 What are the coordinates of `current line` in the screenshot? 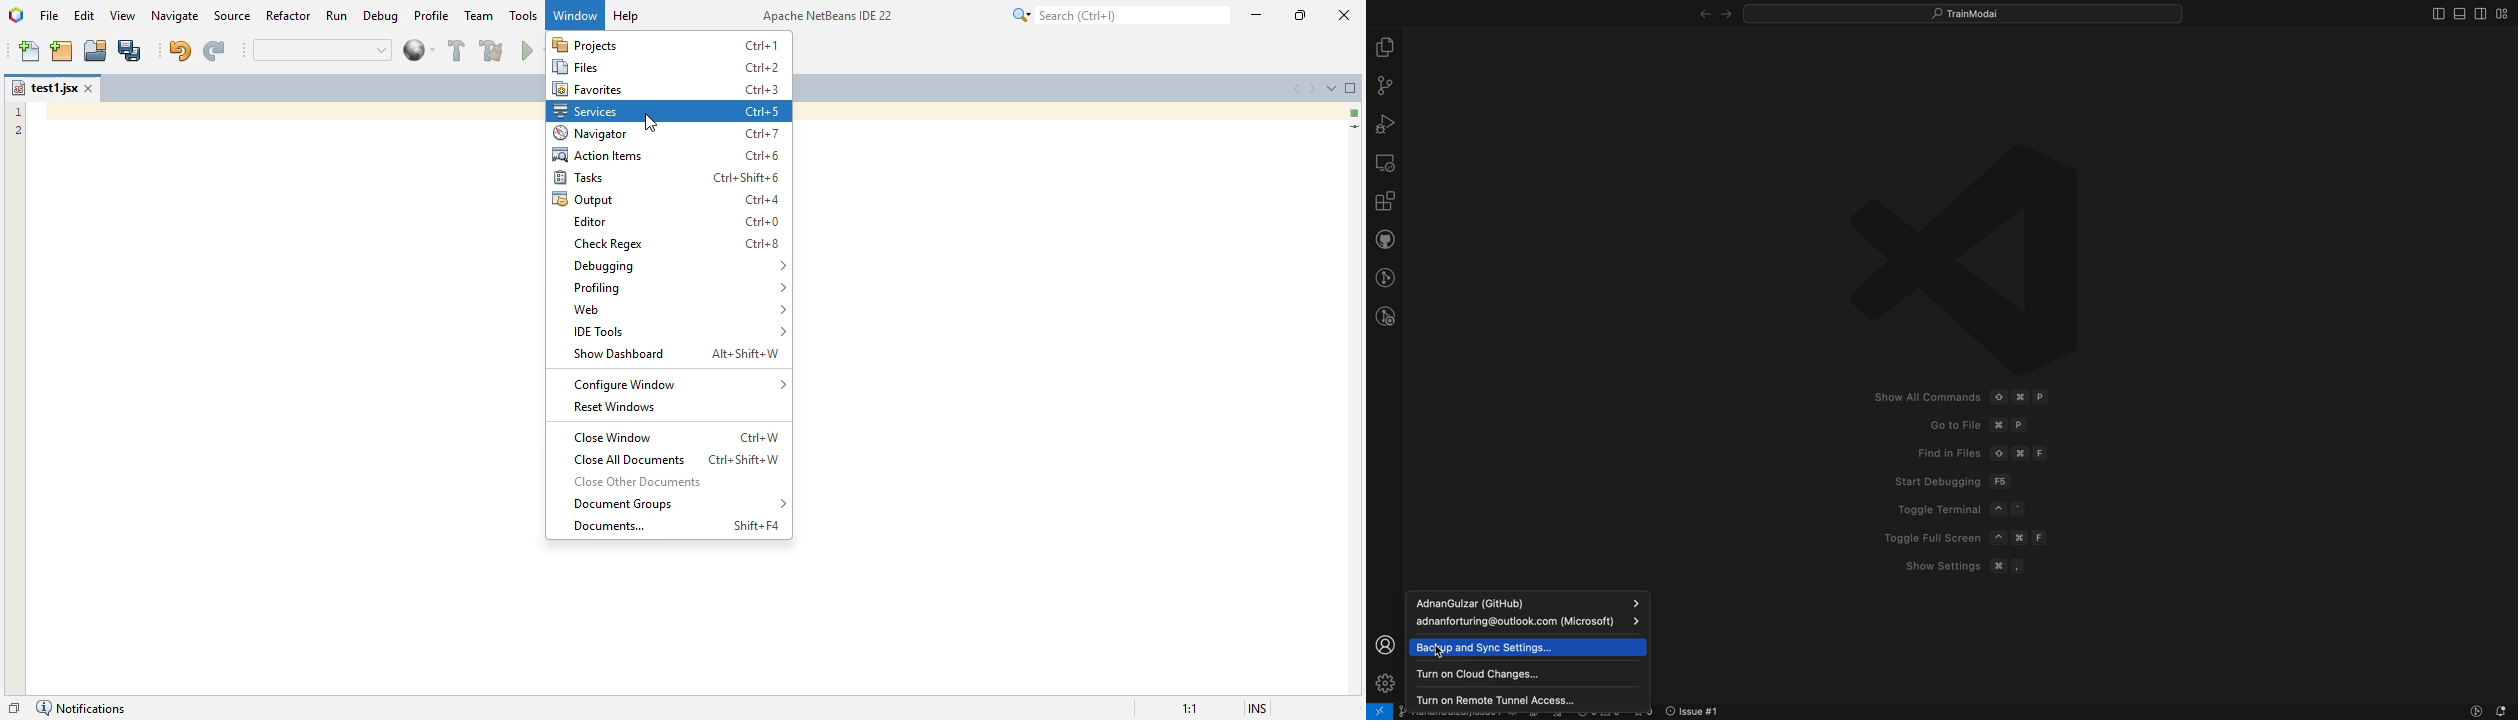 It's located at (1354, 128).